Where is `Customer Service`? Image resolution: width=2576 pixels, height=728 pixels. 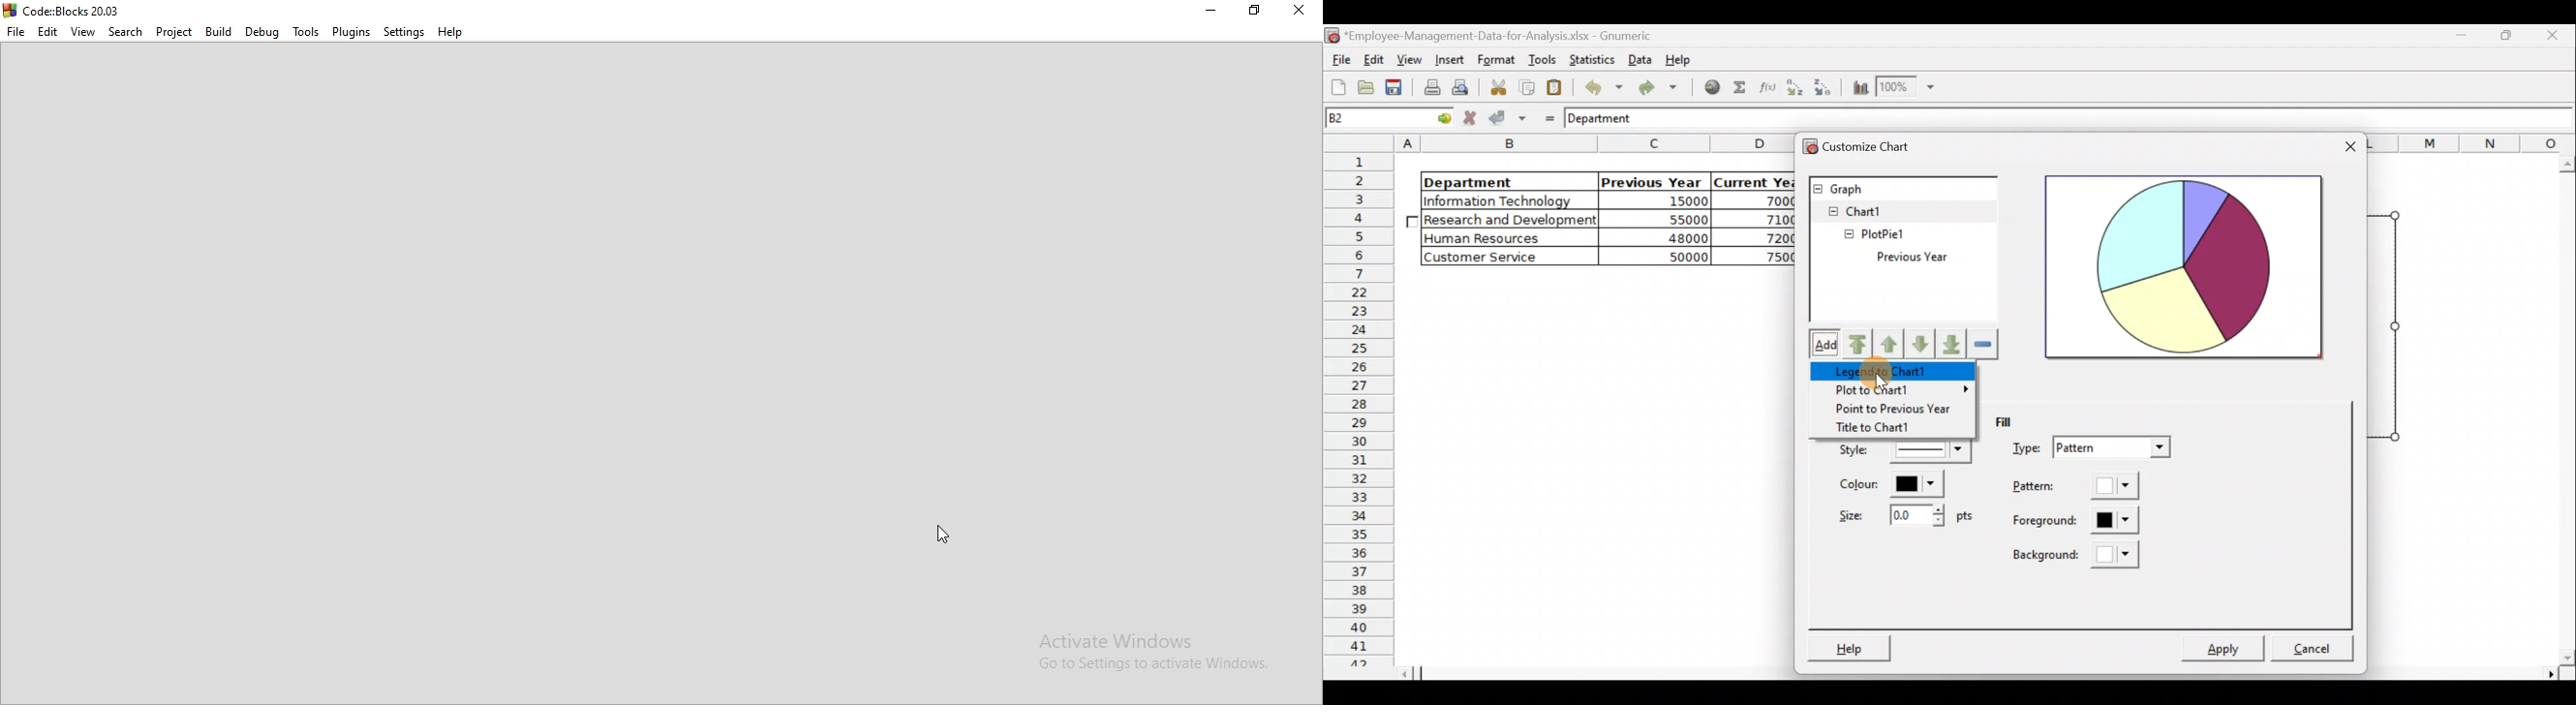 Customer Service is located at coordinates (1496, 257).